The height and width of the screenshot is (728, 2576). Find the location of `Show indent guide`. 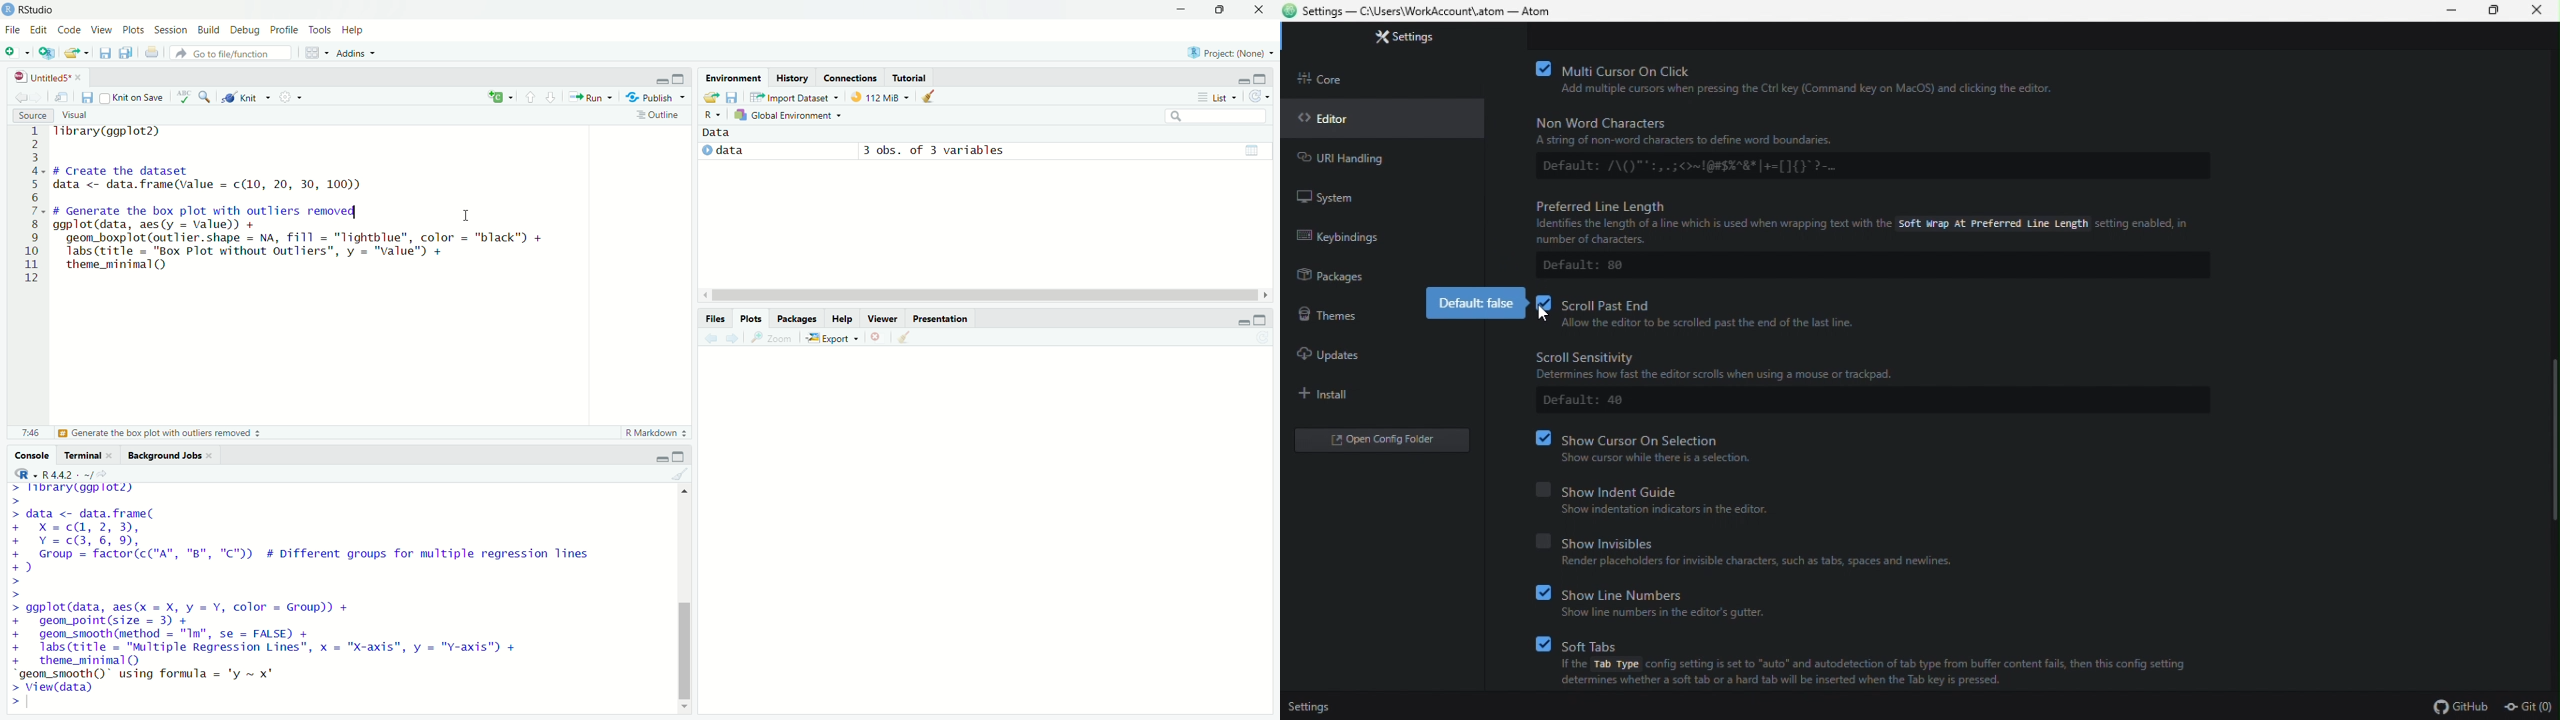

Show indent guide is located at coordinates (1698, 488).